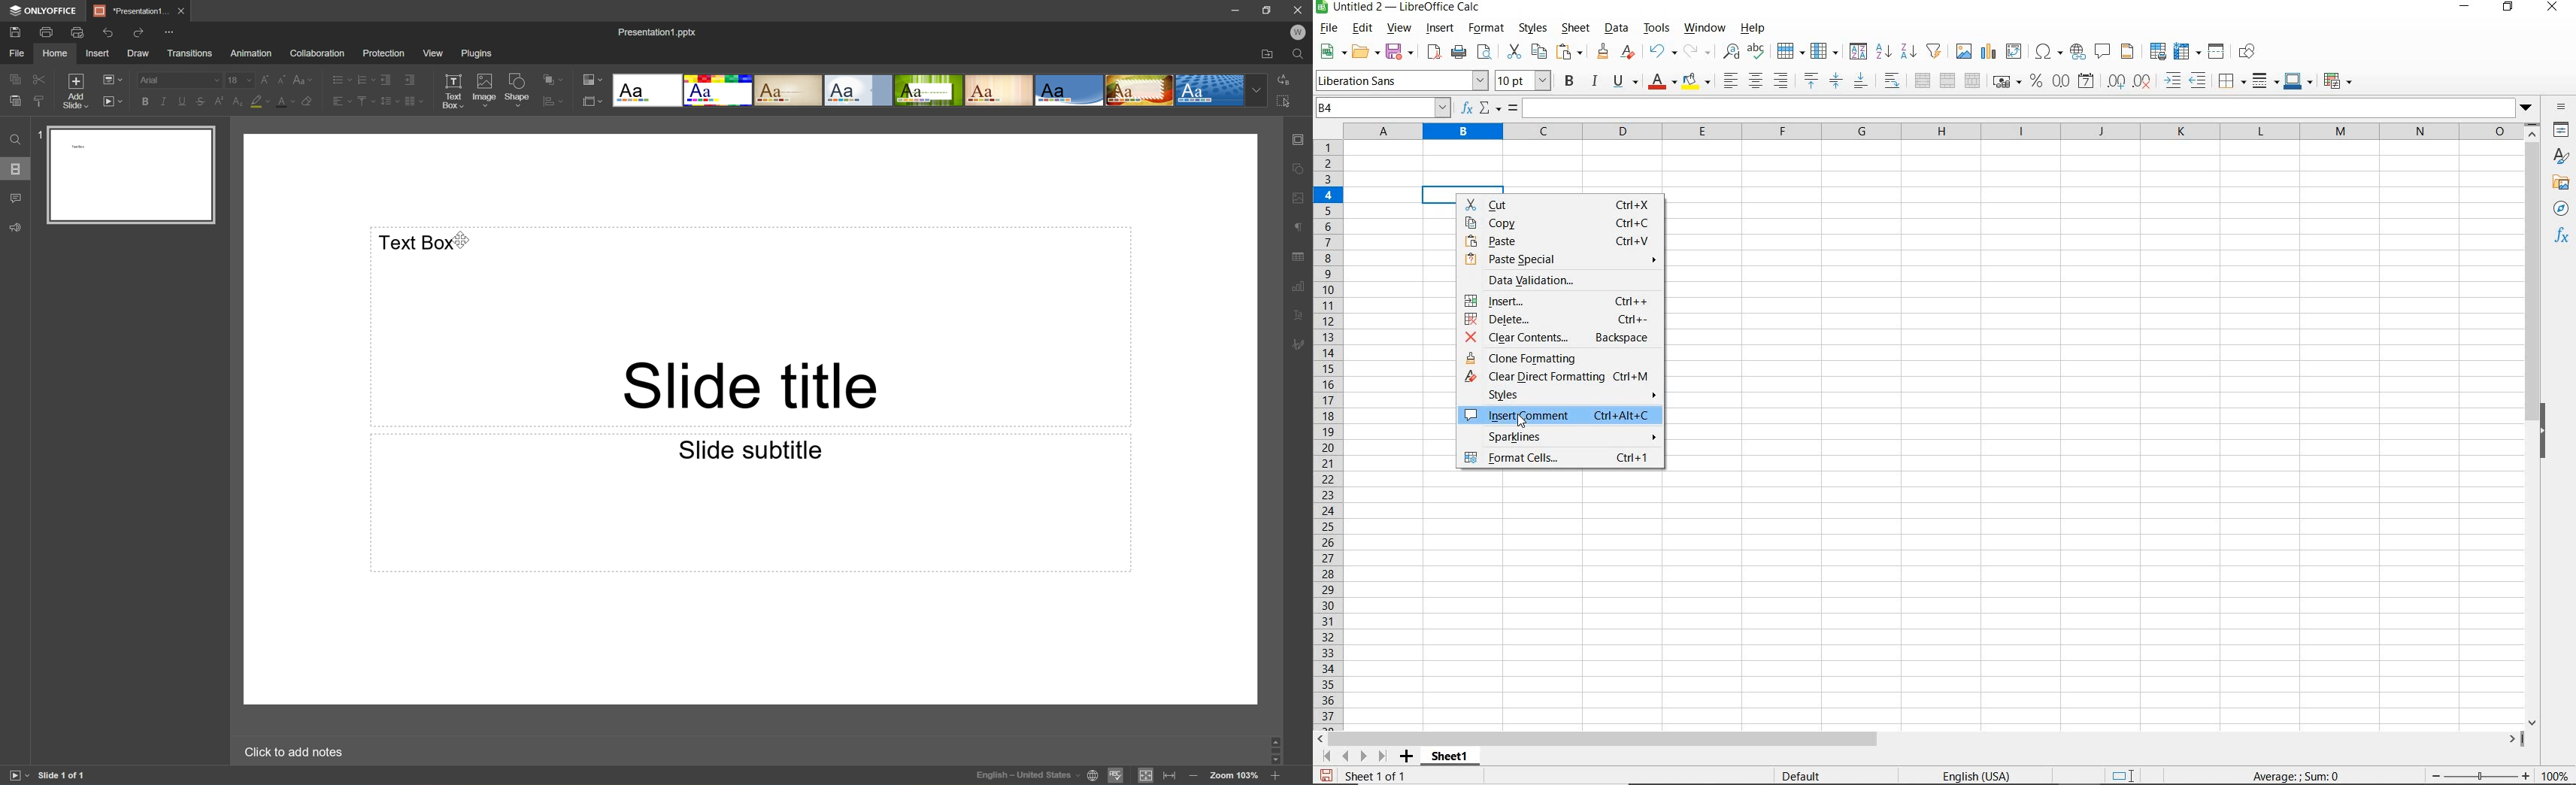  I want to click on insert comment, so click(2103, 52).